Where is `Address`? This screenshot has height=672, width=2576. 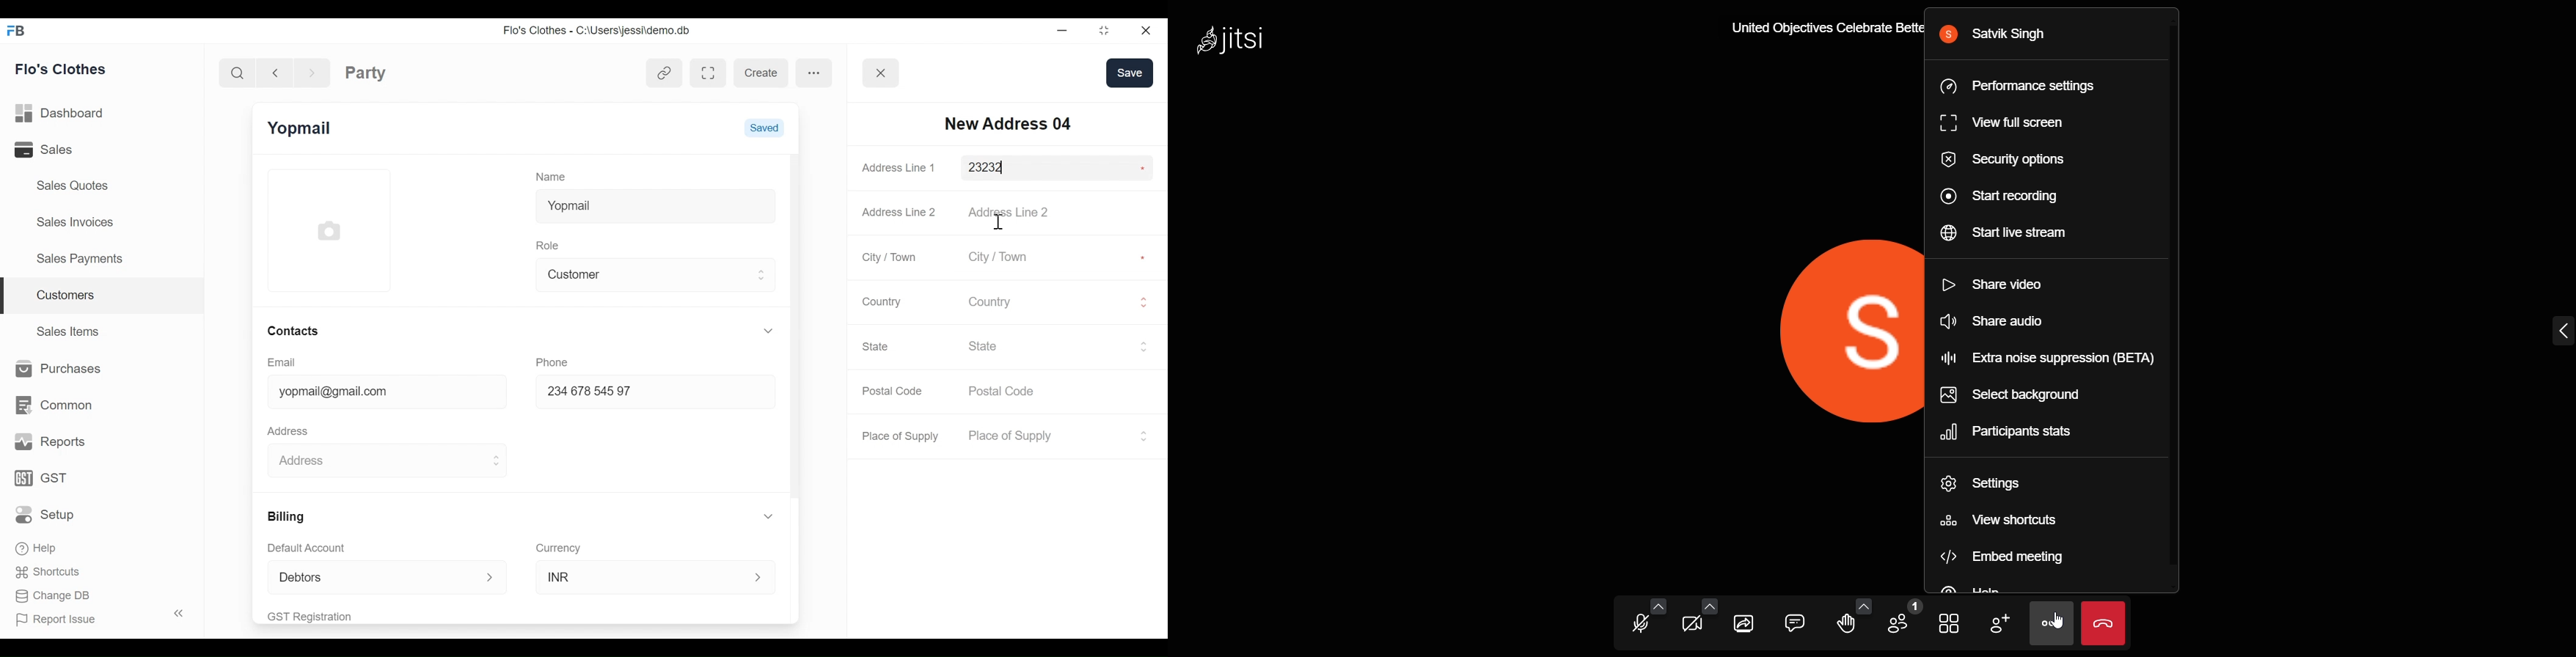 Address is located at coordinates (373, 458).